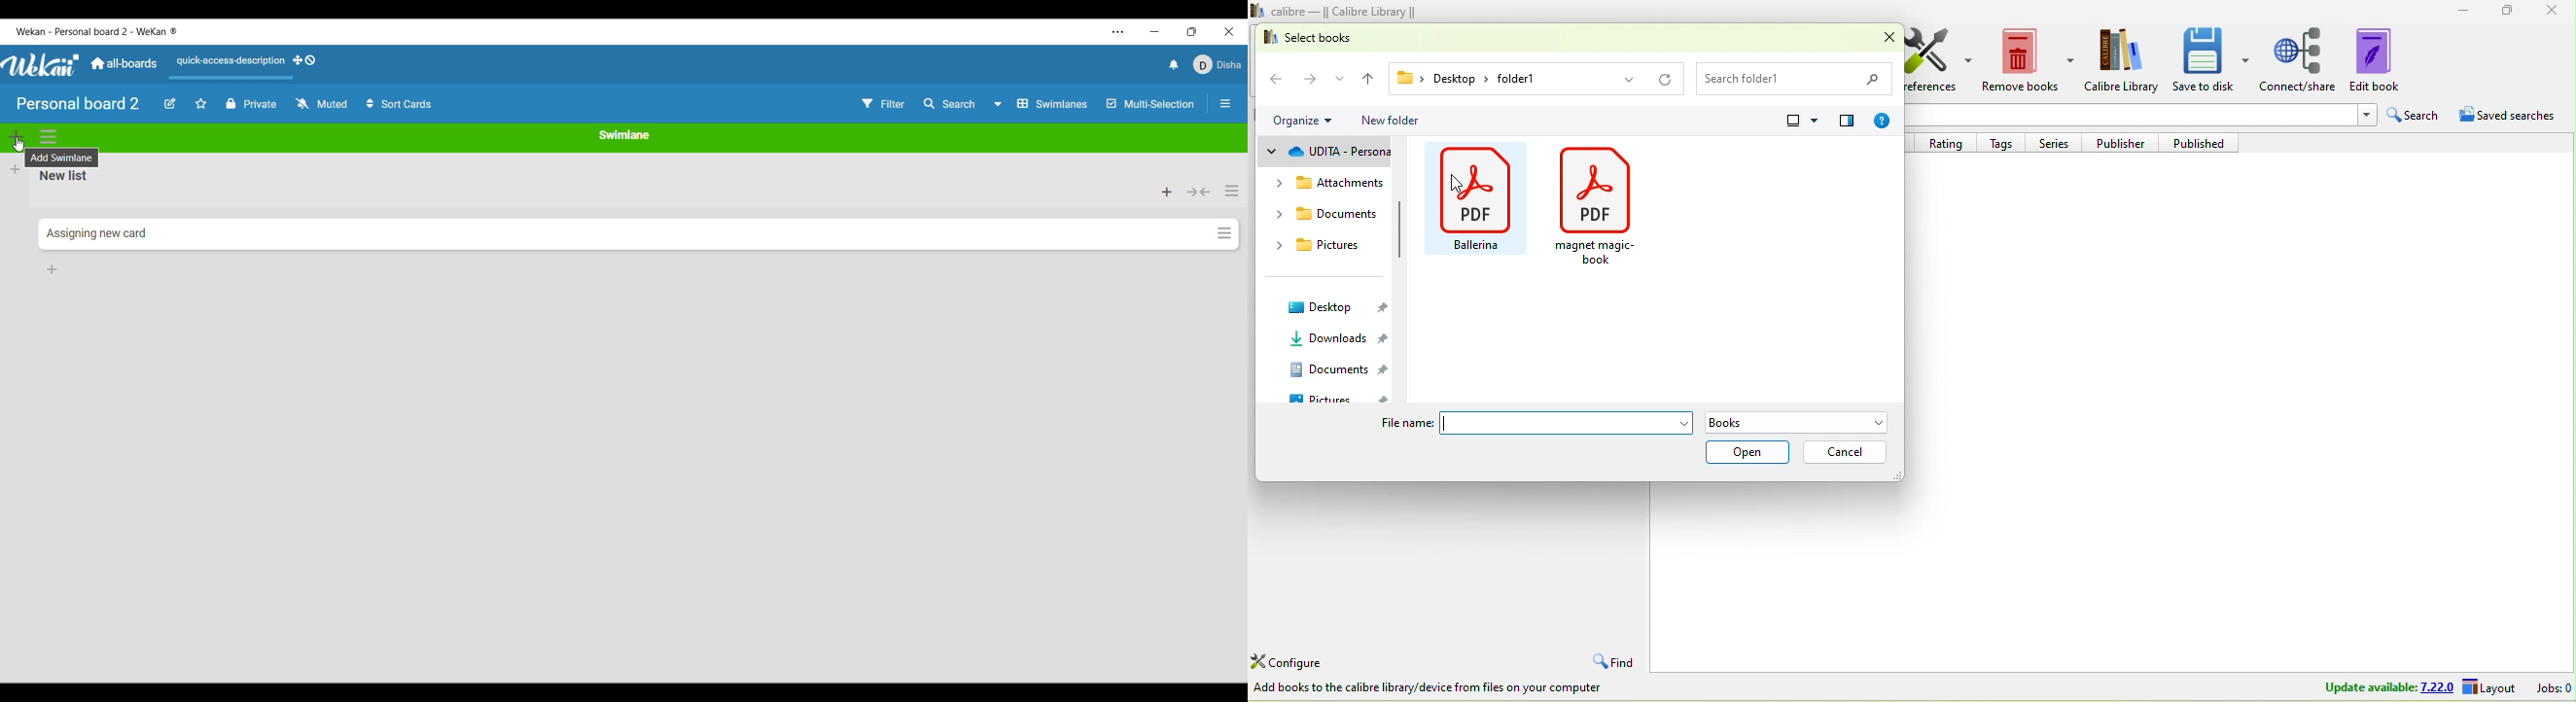  What do you see at coordinates (170, 103) in the screenshot?
I see `Edit` at bounding box center [170, 103].